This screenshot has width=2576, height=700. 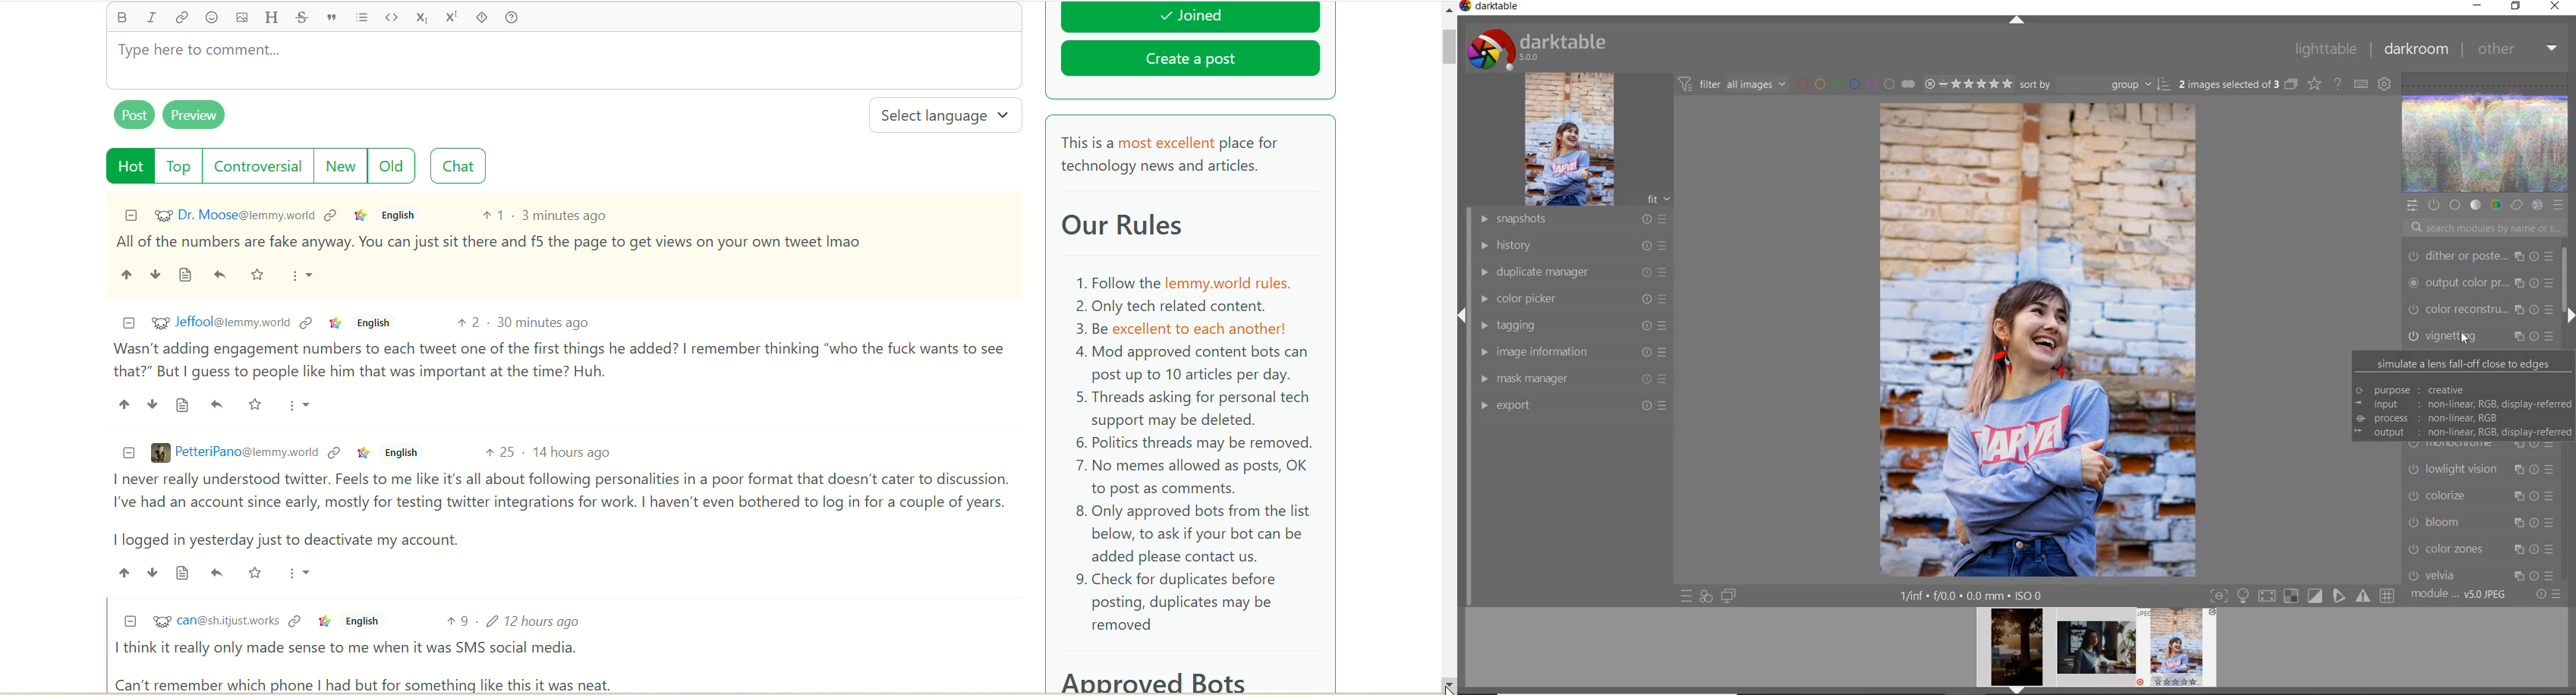 What do you see at coordinates (392, 165) in the screenshot?
I see `old` at bounding box center [392, 165].